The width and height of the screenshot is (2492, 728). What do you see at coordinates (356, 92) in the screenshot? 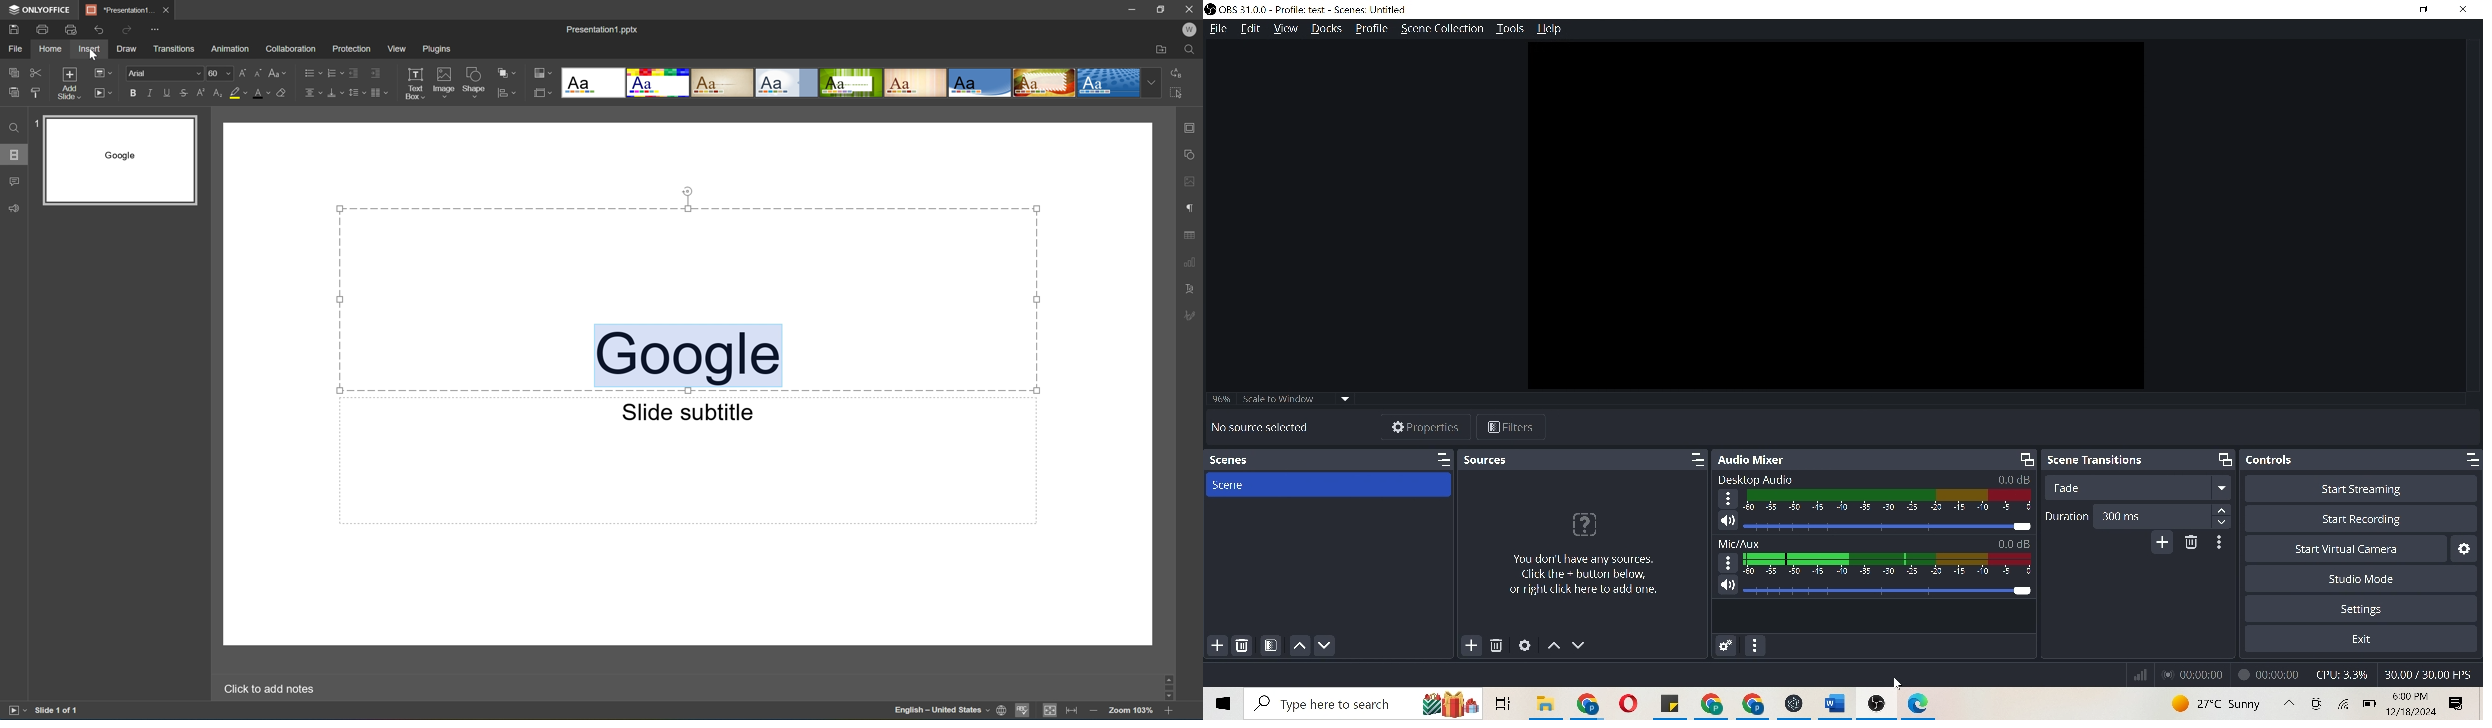
I see `Line spacing` at bounding box center [356, 92].